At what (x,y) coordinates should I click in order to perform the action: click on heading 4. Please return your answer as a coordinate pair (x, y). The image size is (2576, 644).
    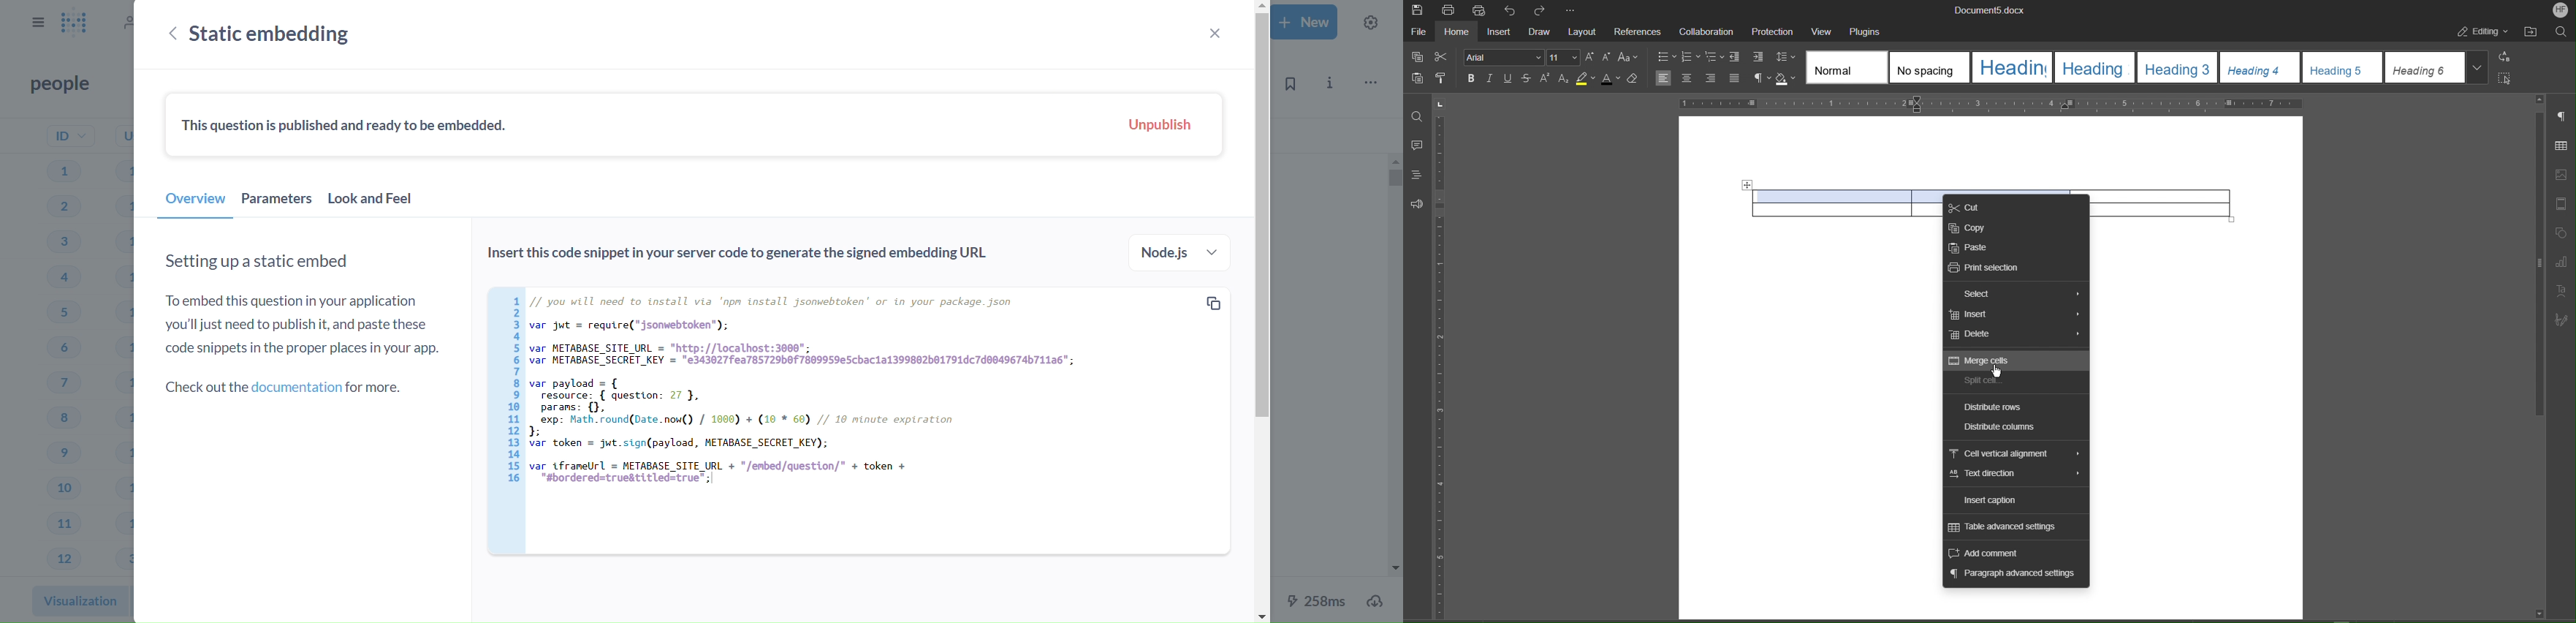
    Looking at the image, I should click on (2261, 67).